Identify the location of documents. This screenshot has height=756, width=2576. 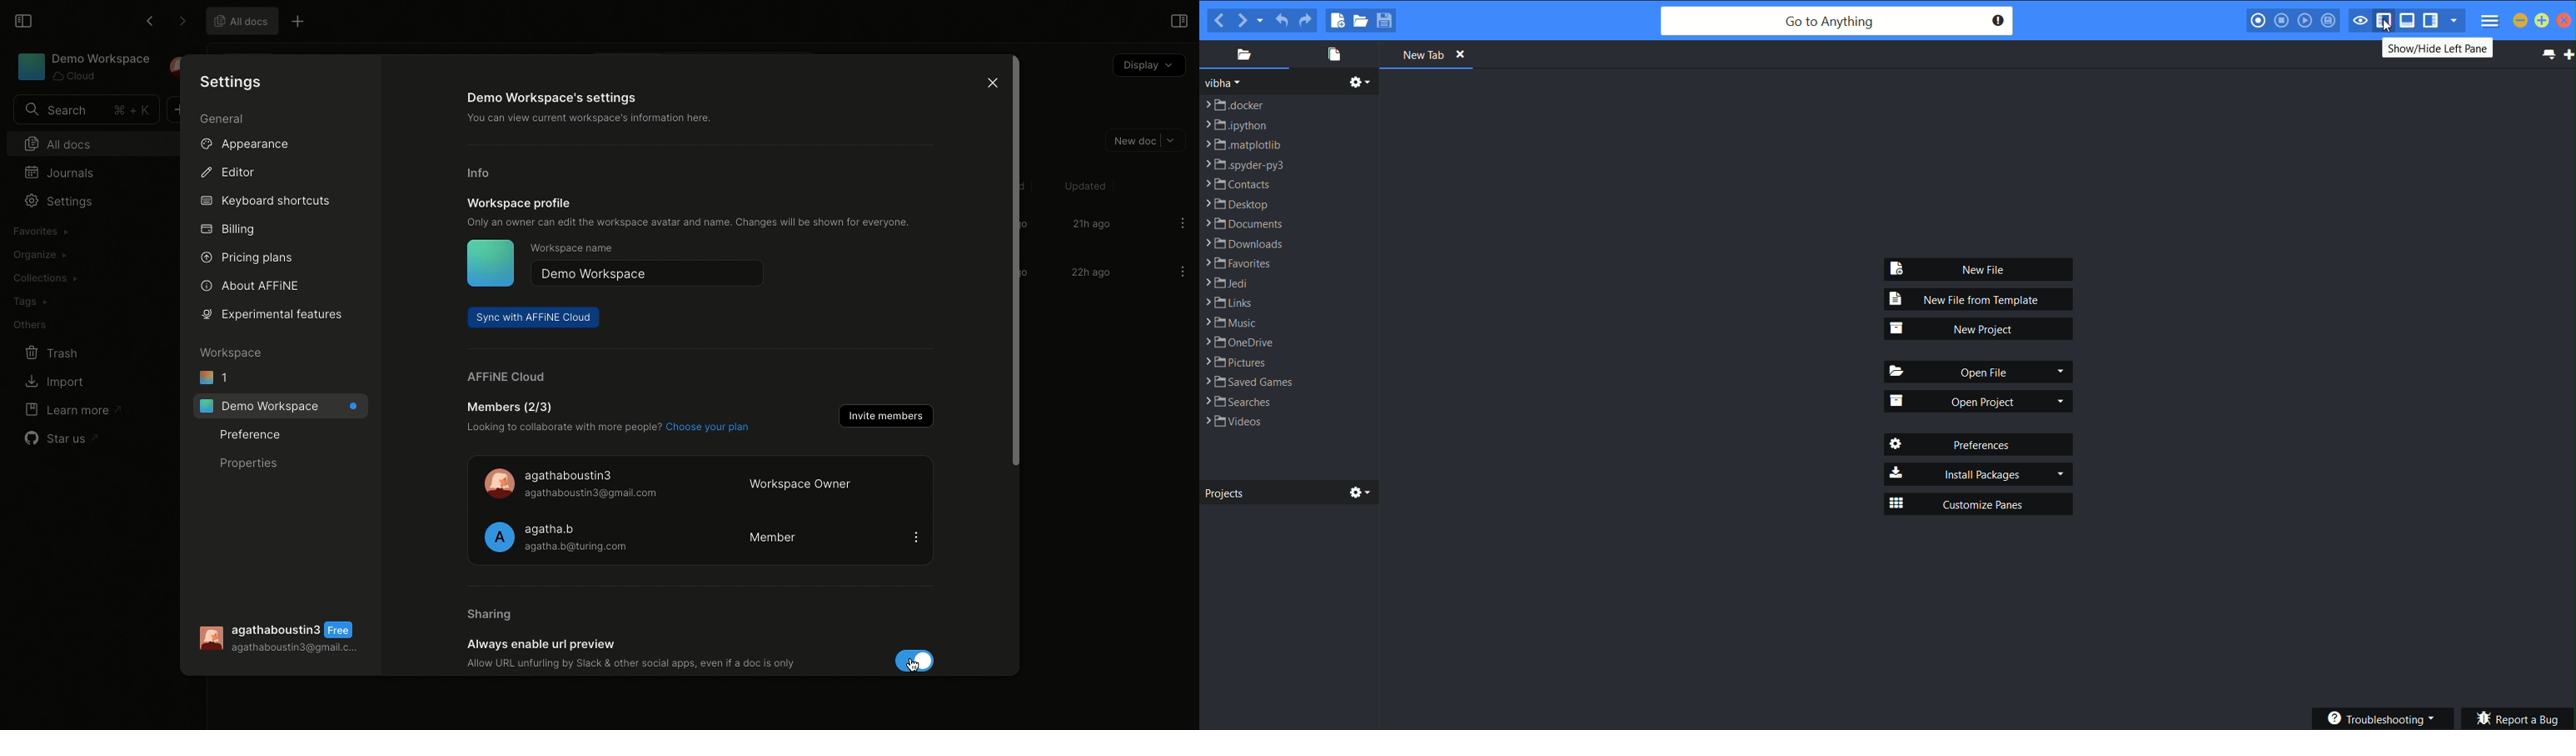
(1245, 224).